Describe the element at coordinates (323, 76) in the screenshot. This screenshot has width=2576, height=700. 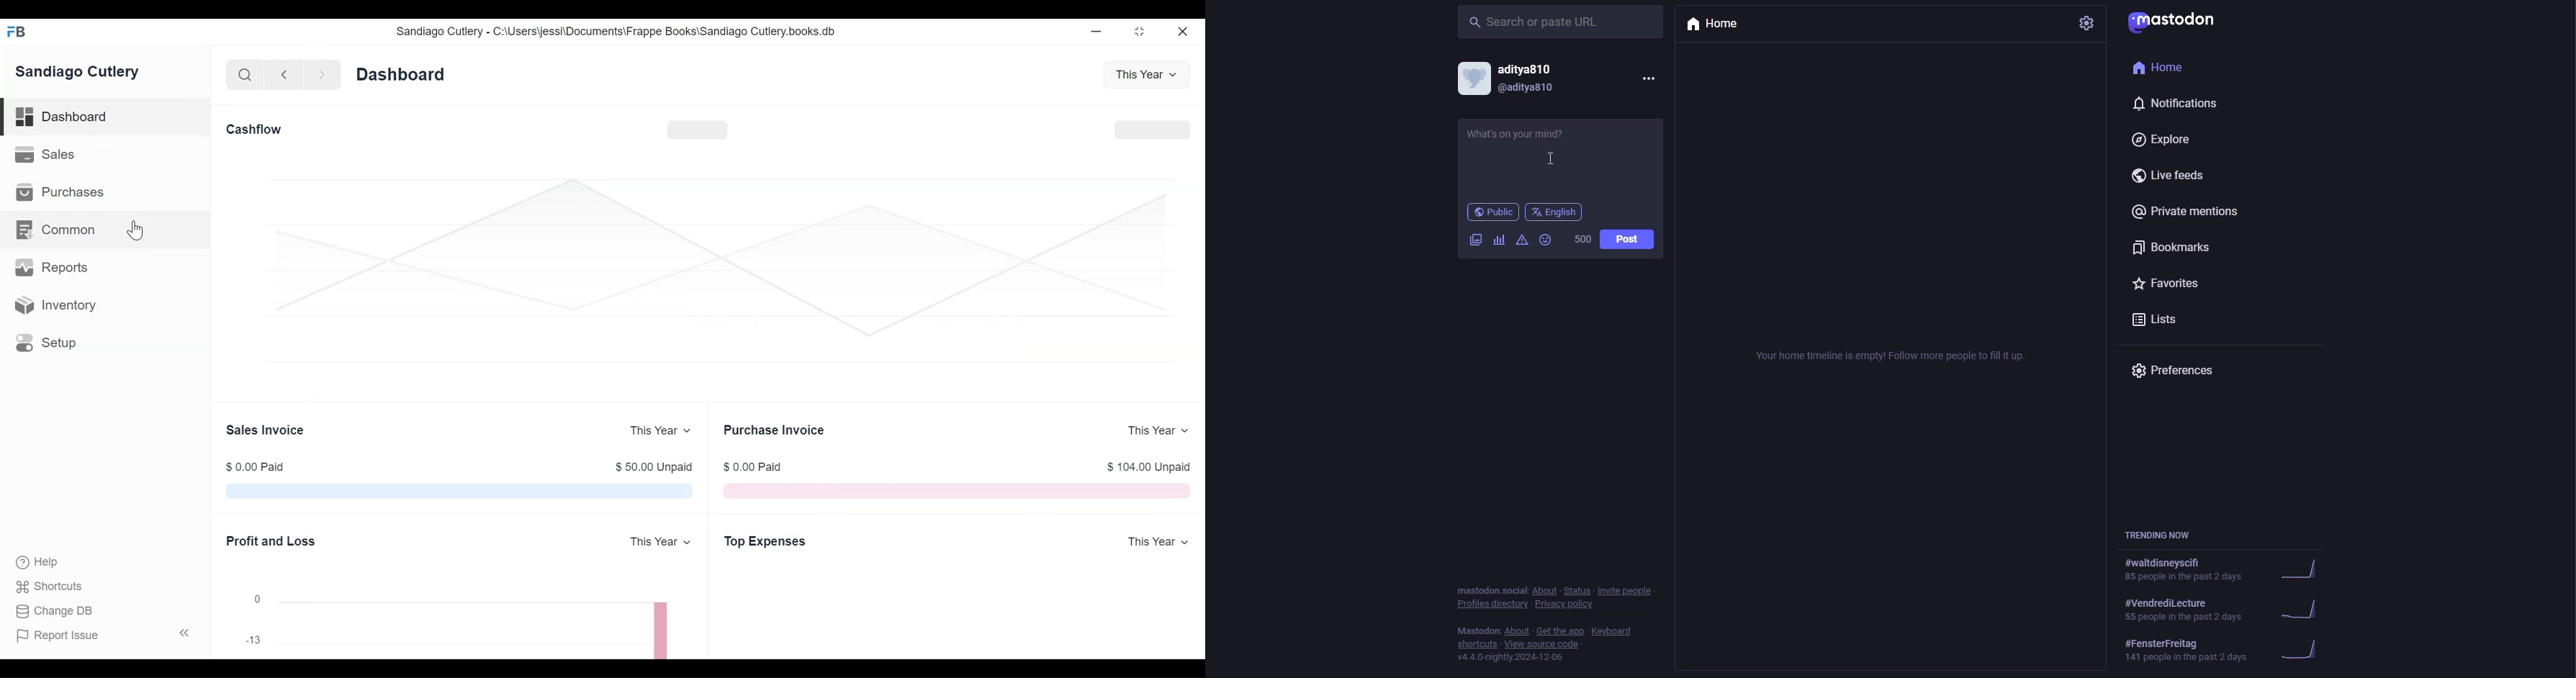
I see `Navigate Forward` at that location.